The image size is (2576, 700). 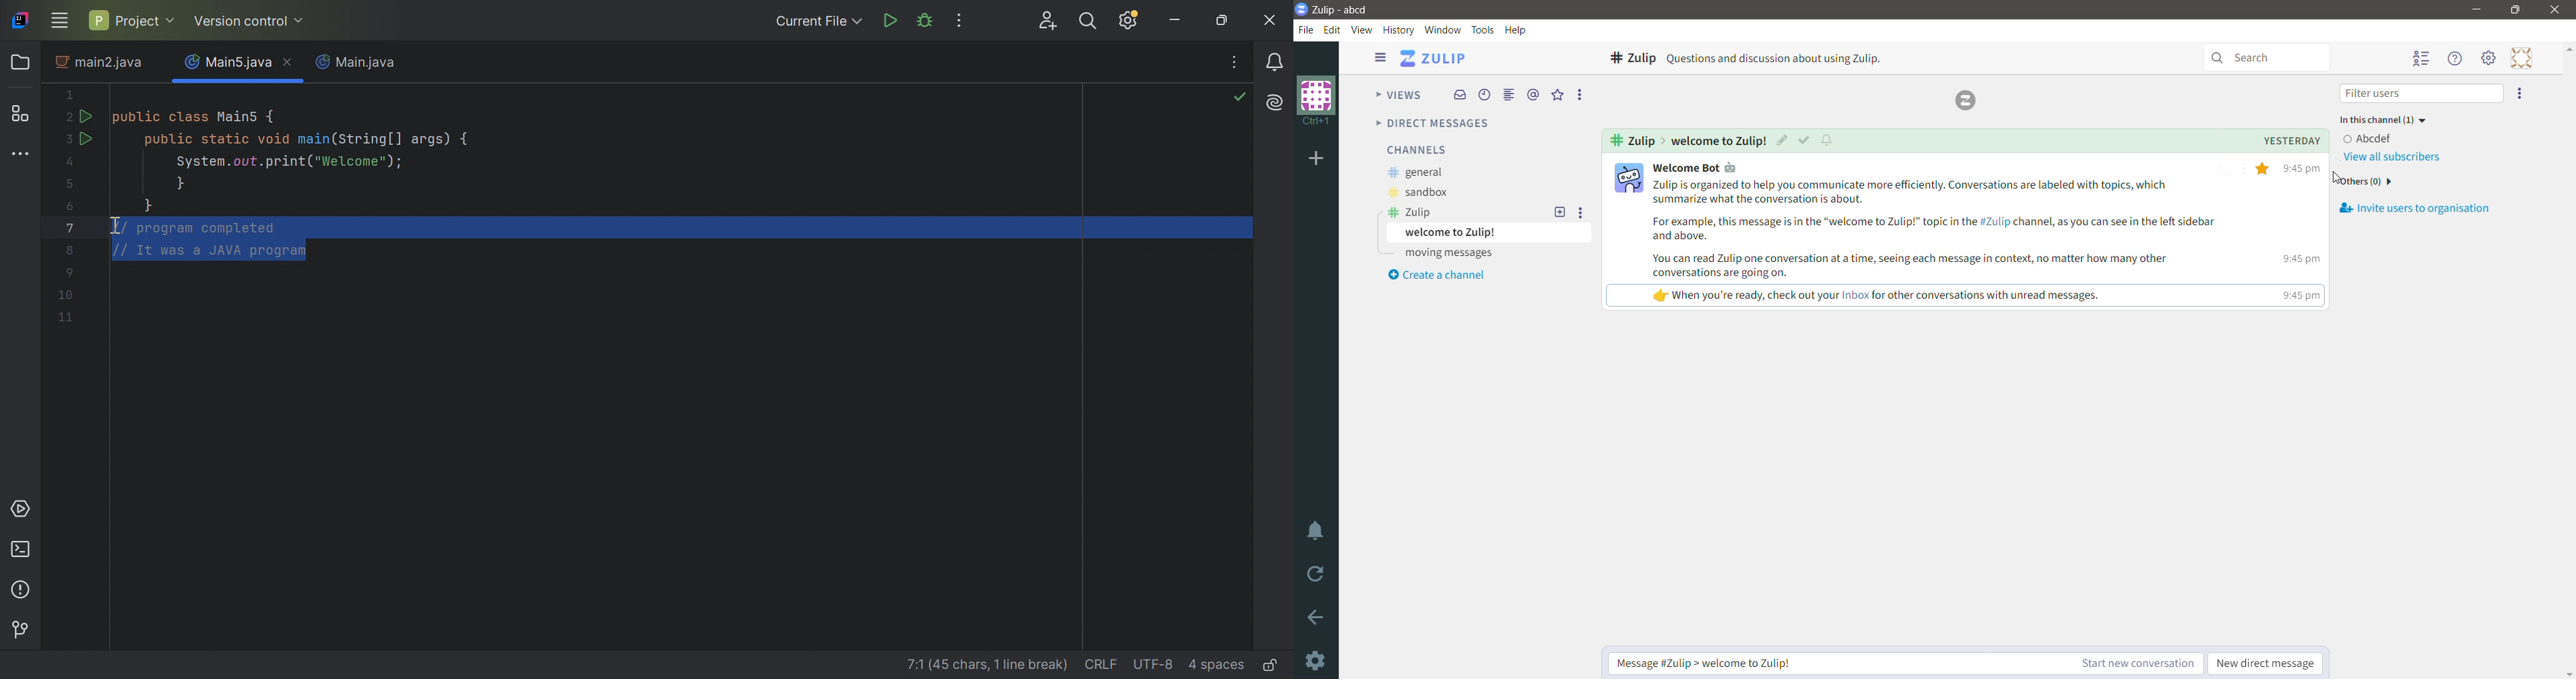 What do you see at coordinates (1446, 254) in the screenshot?
I see `moving messages` at bounding box center [1446, 254].